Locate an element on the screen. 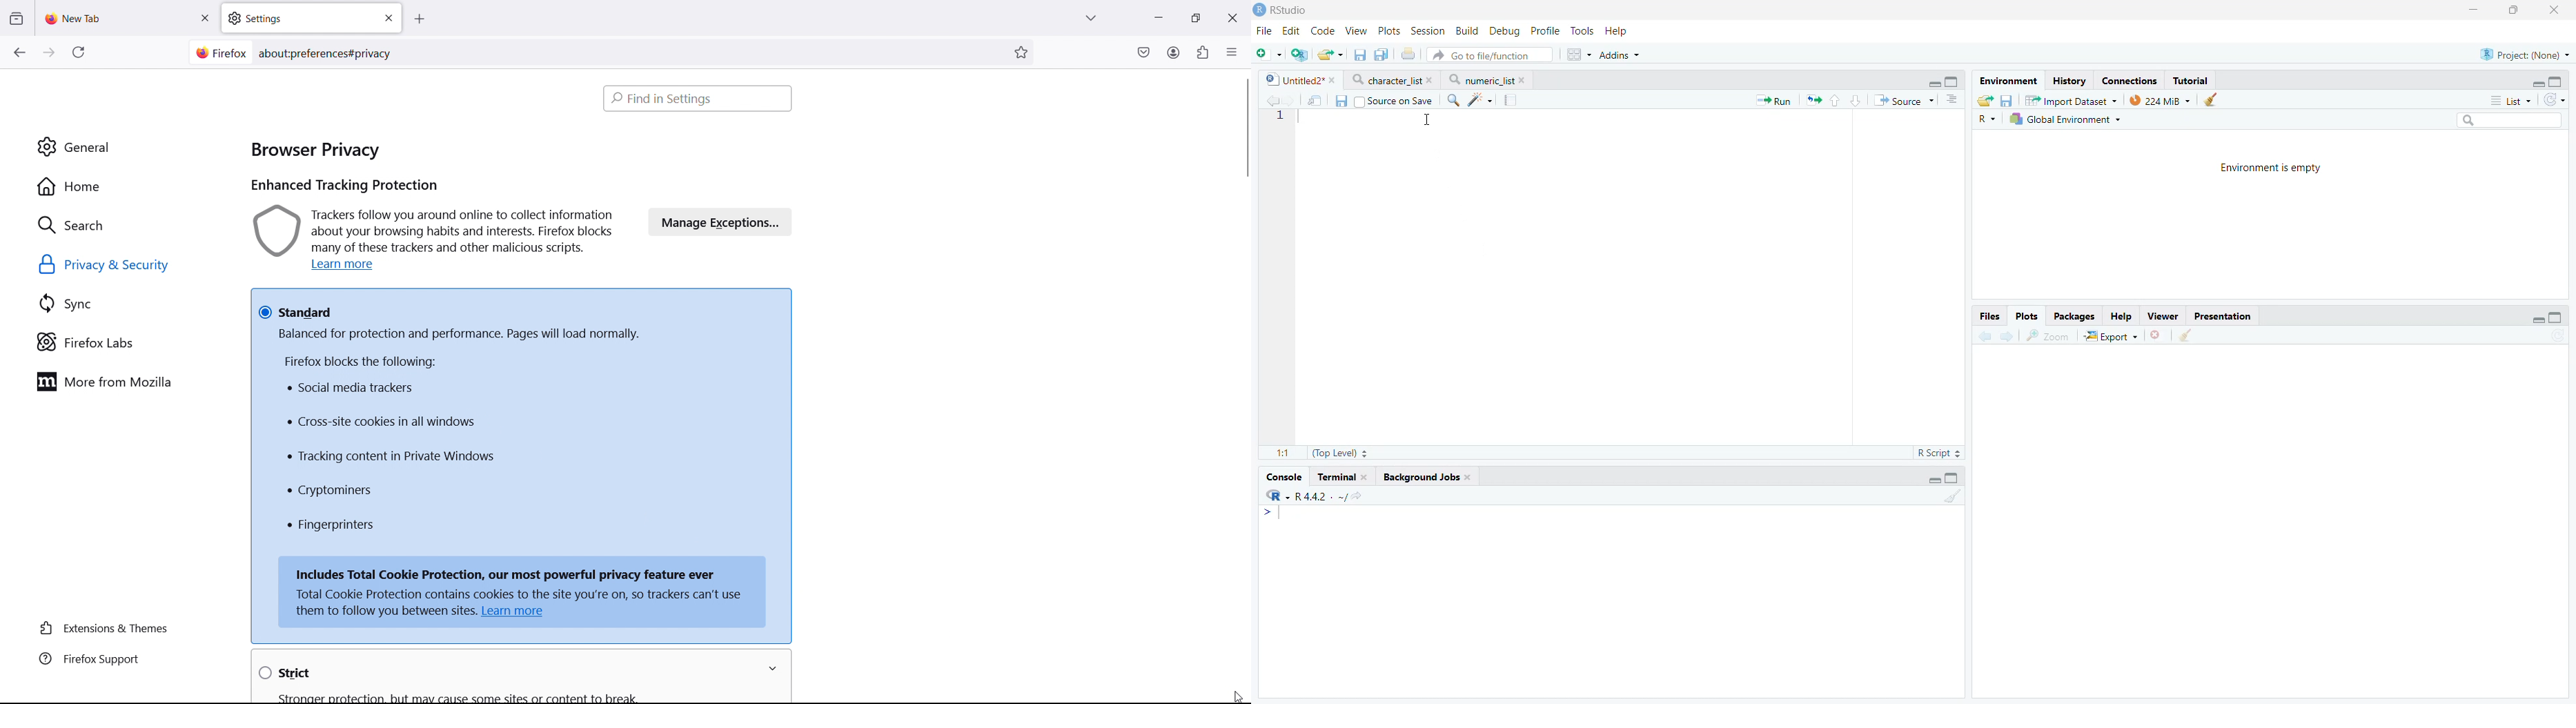 The image size is (2576, 728). Line numbers is located at coordinates (1280, 119).